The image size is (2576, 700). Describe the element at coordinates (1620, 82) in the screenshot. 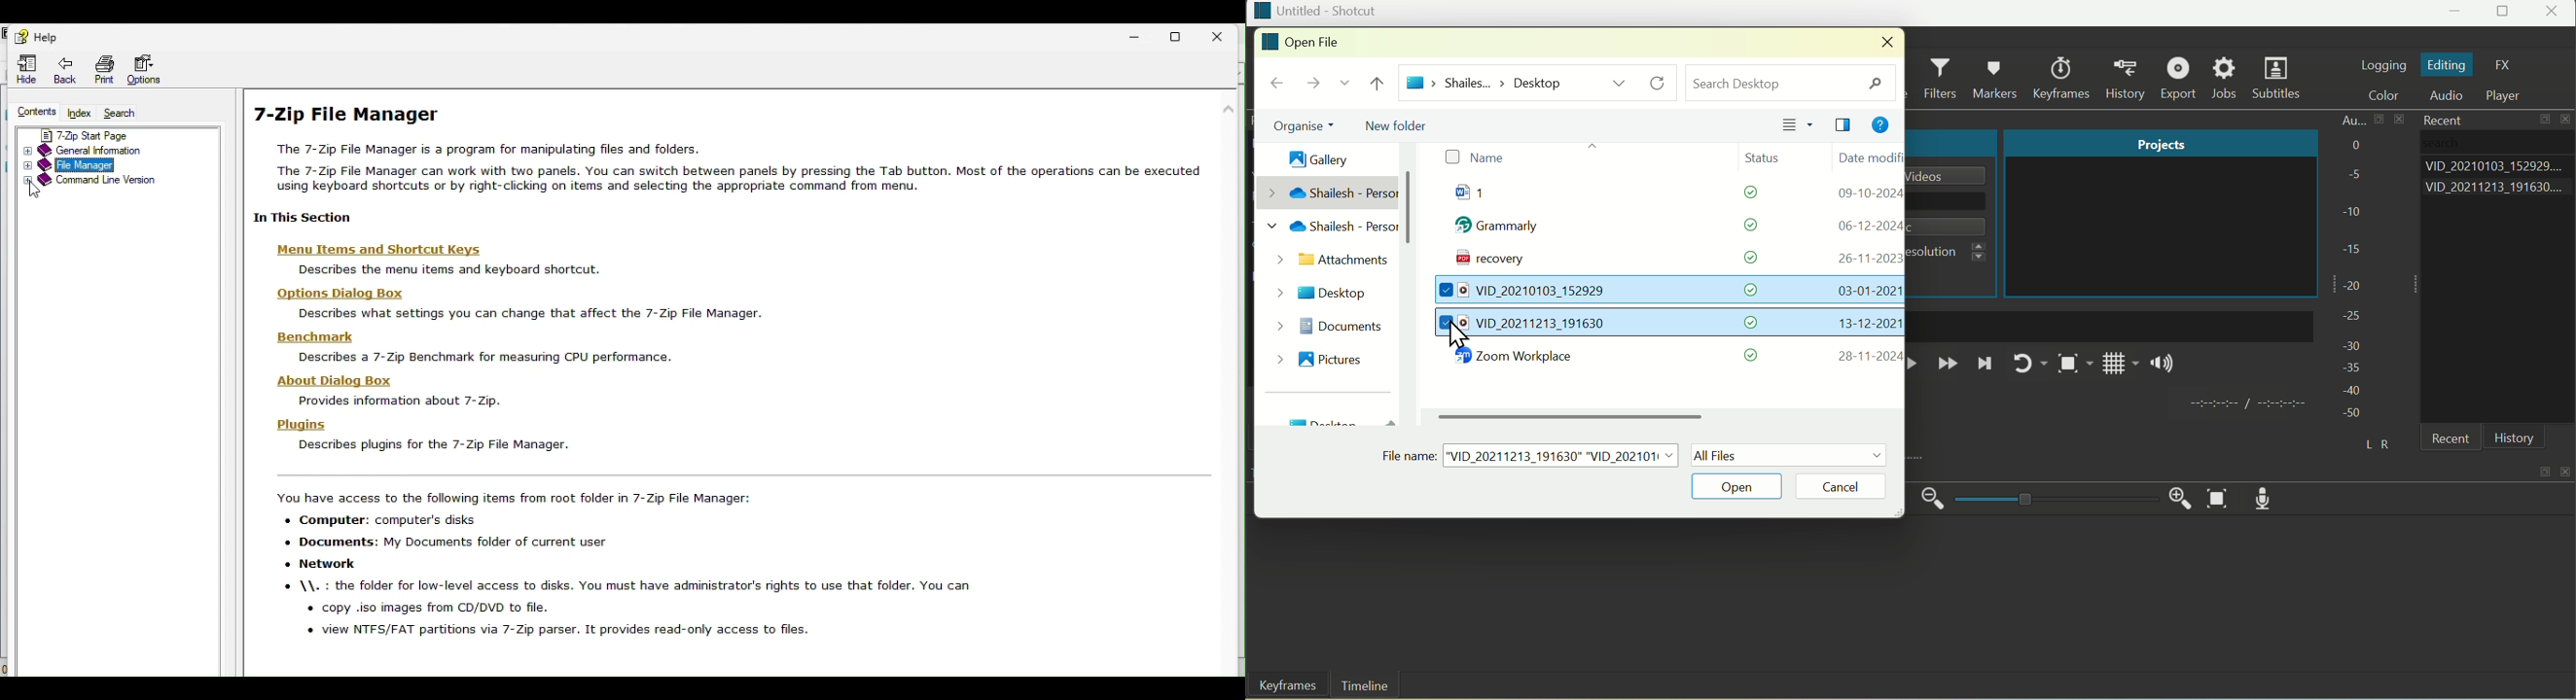

I see `more options` at that location.